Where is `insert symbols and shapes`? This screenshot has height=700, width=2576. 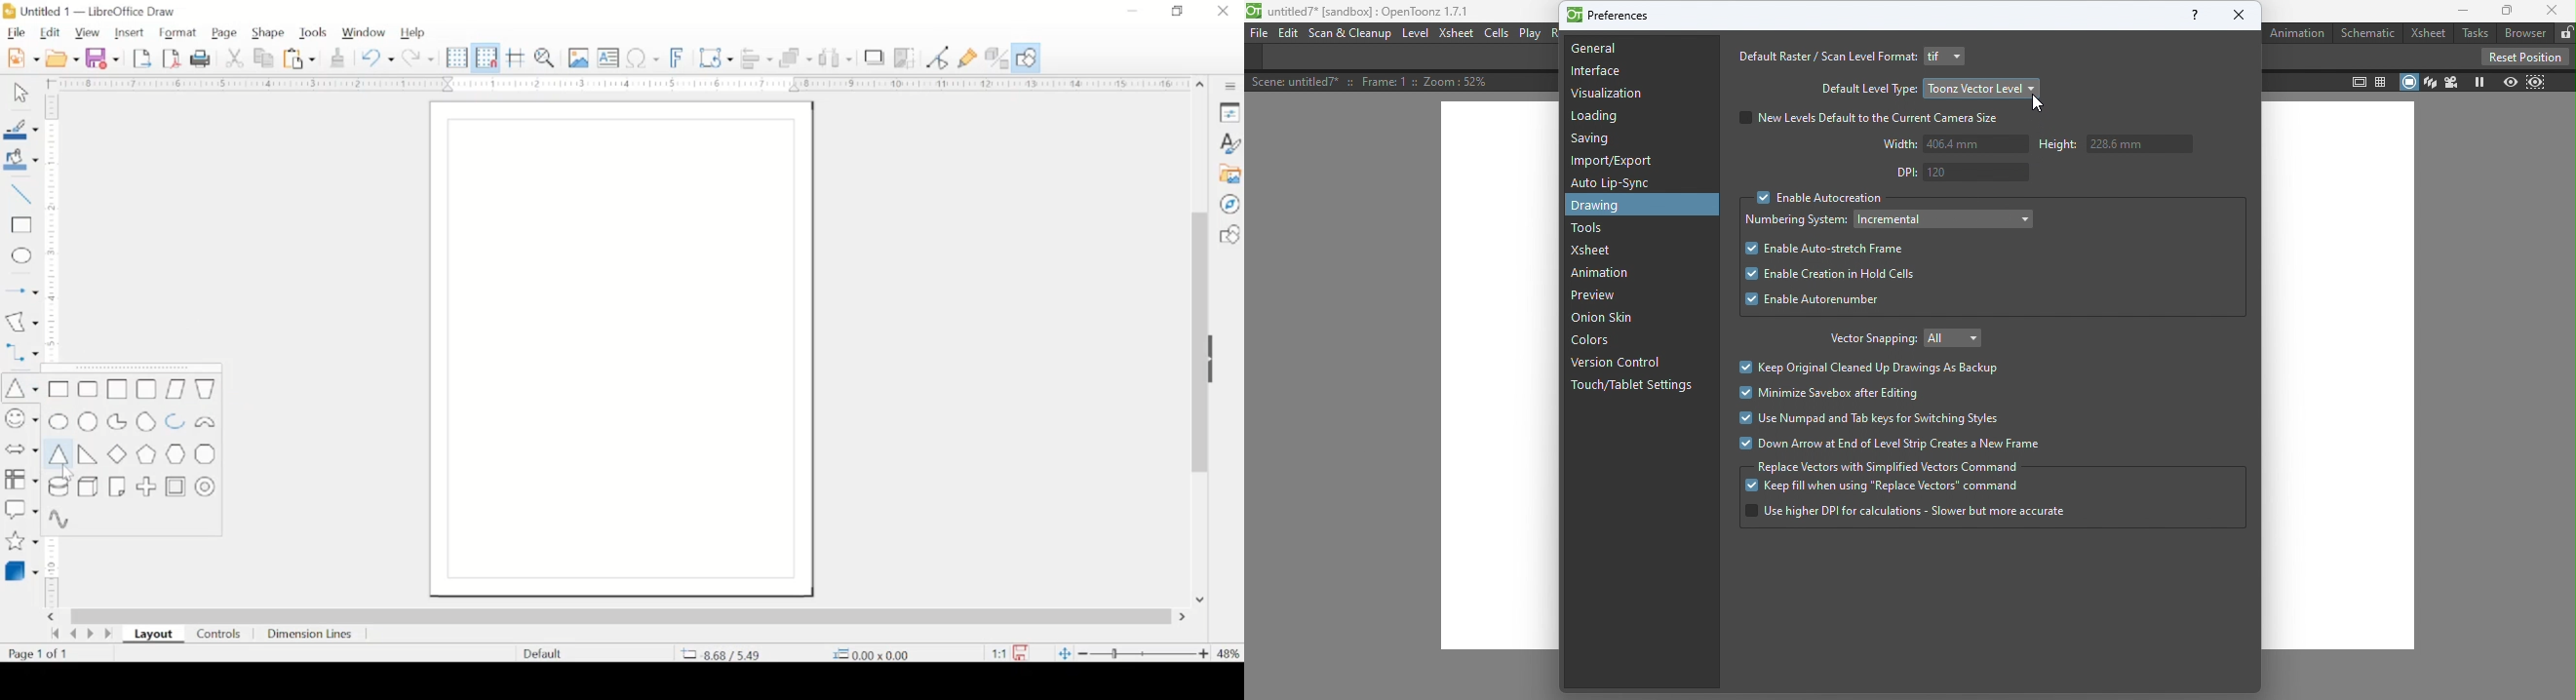
insert symbols and shapes is located at coordinates (21, 419).